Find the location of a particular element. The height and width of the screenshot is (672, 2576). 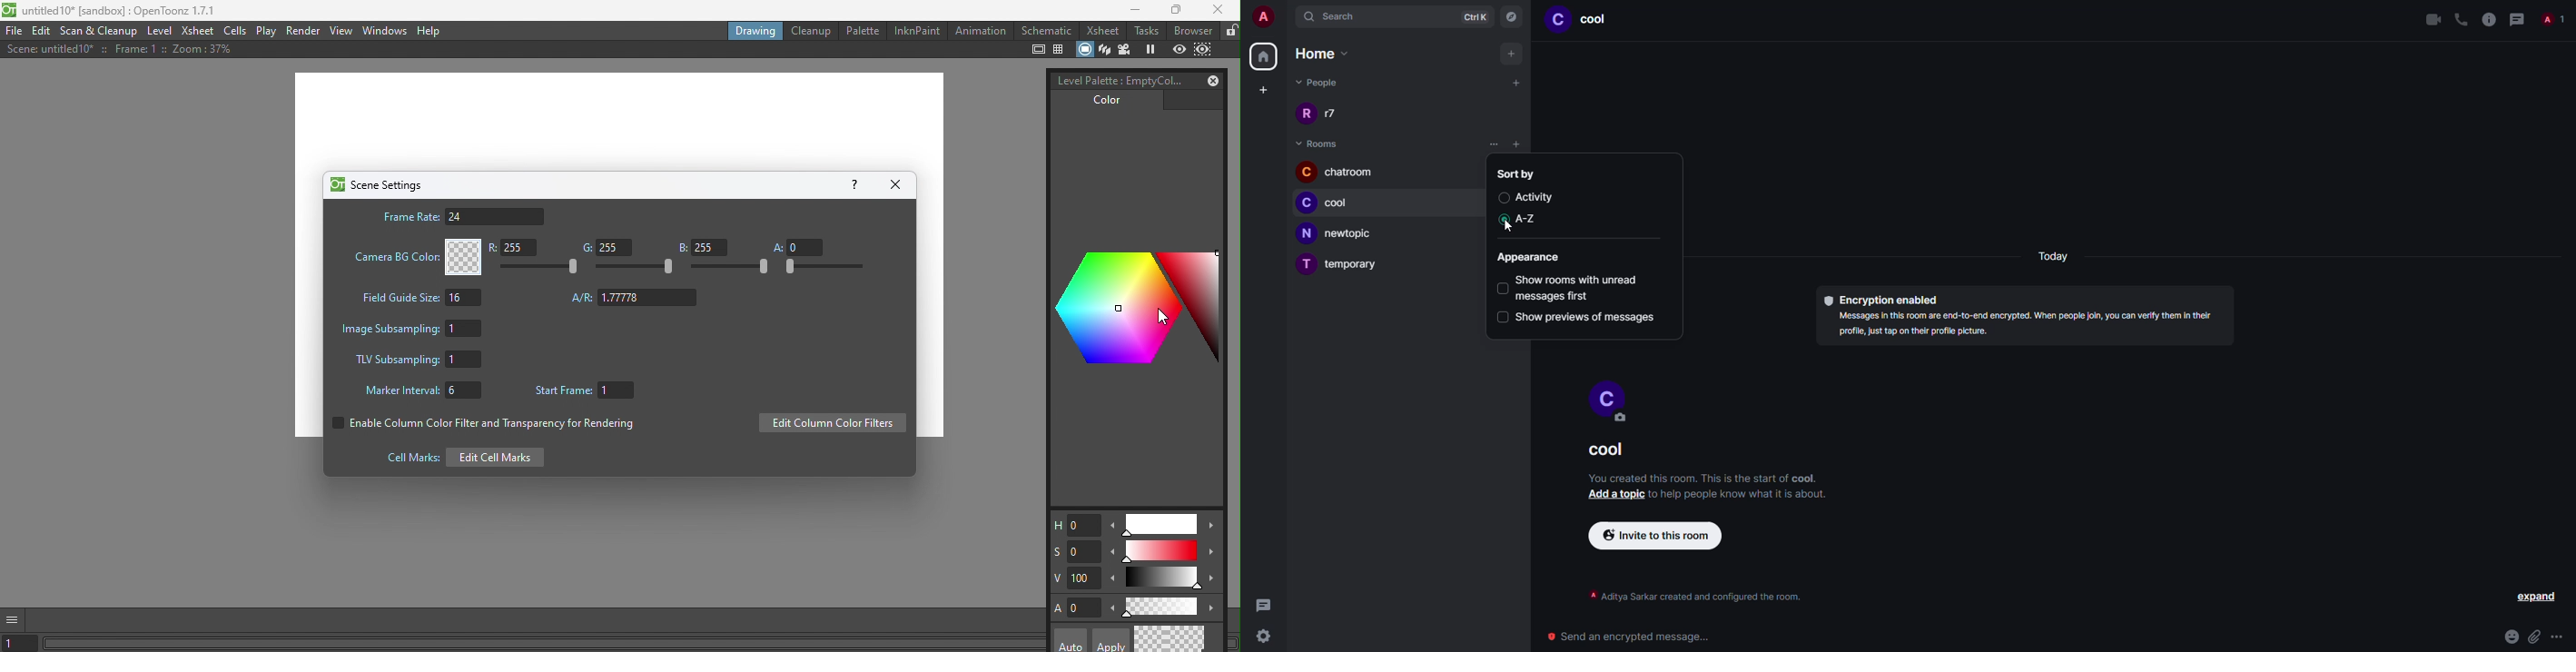

Scene details is located at coordinates (115, 51).